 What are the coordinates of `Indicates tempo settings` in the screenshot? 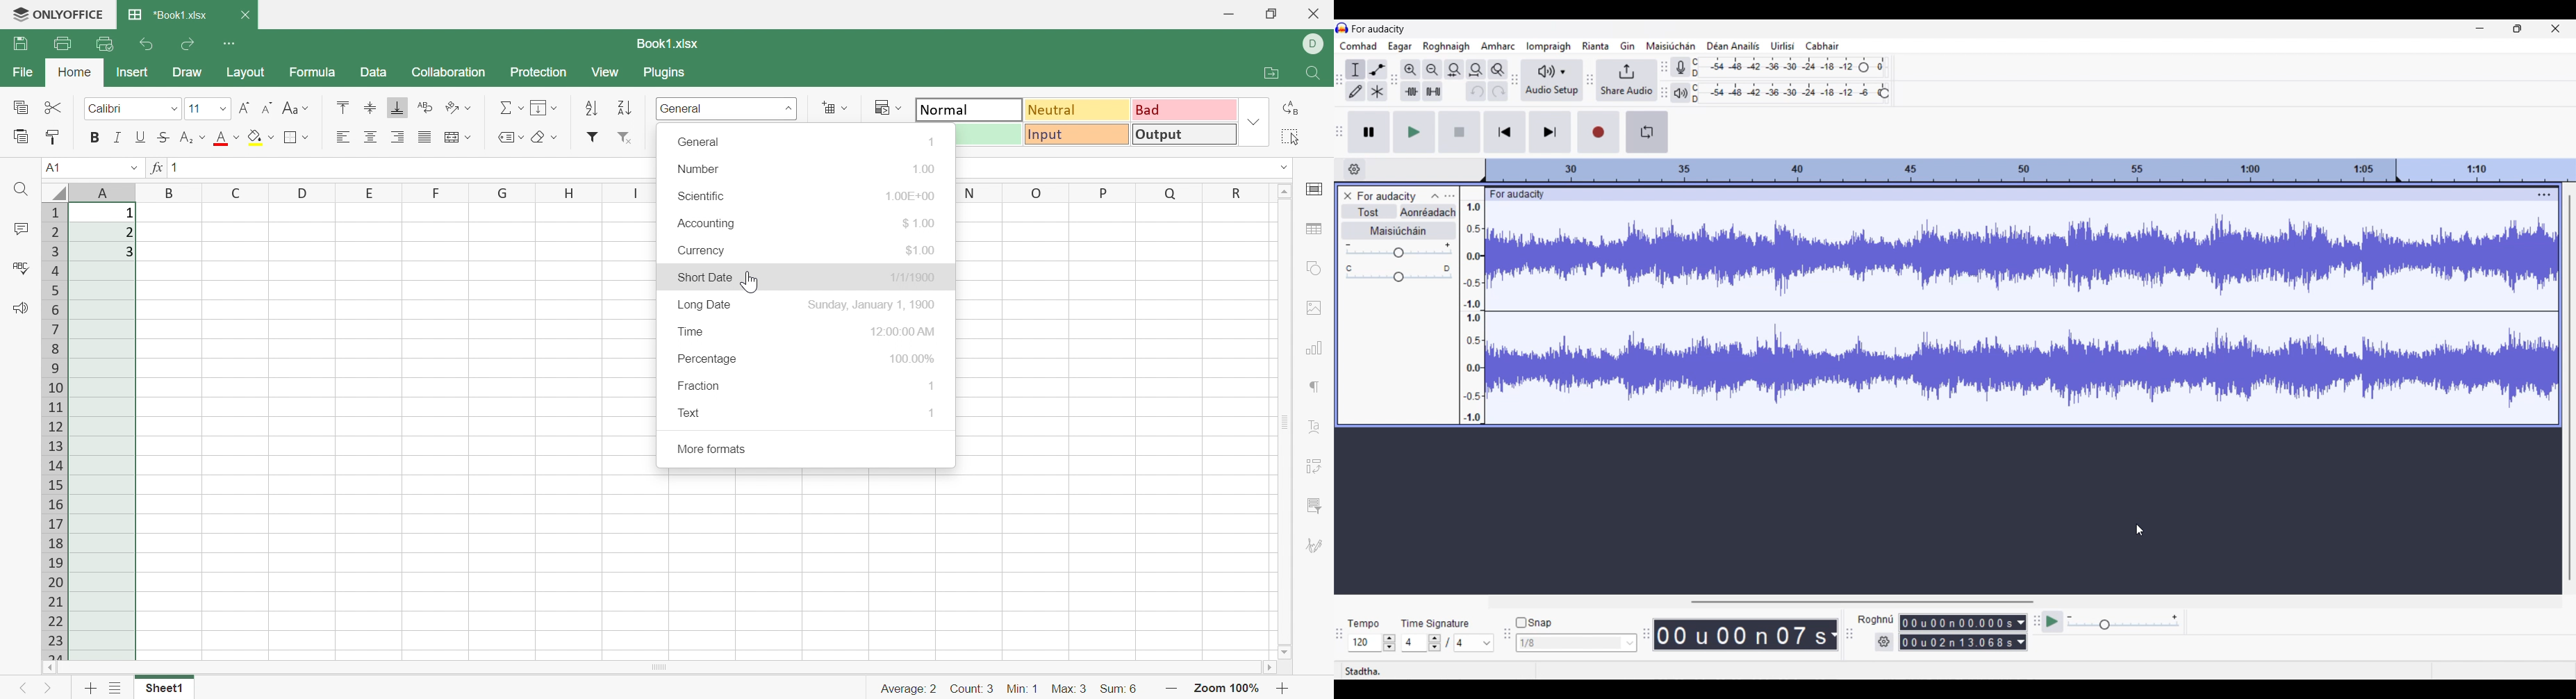 It's located at (1364, 625).